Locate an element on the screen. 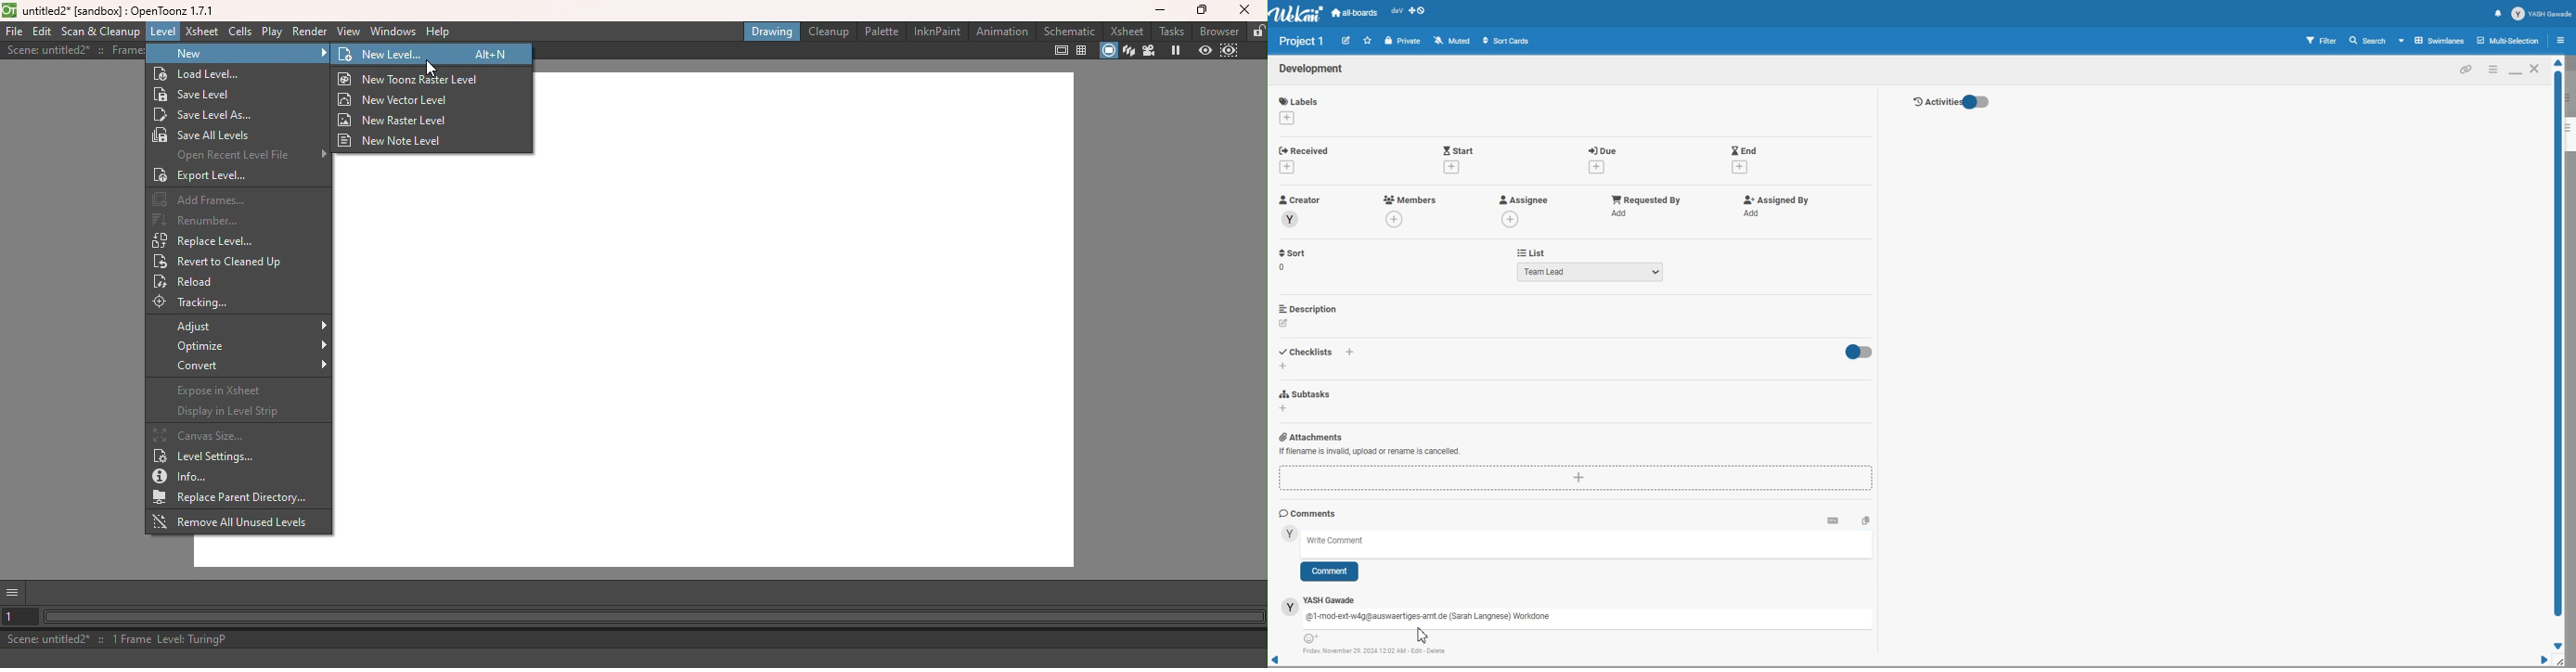  Enter Comment is located at coordinates (1591, 543).